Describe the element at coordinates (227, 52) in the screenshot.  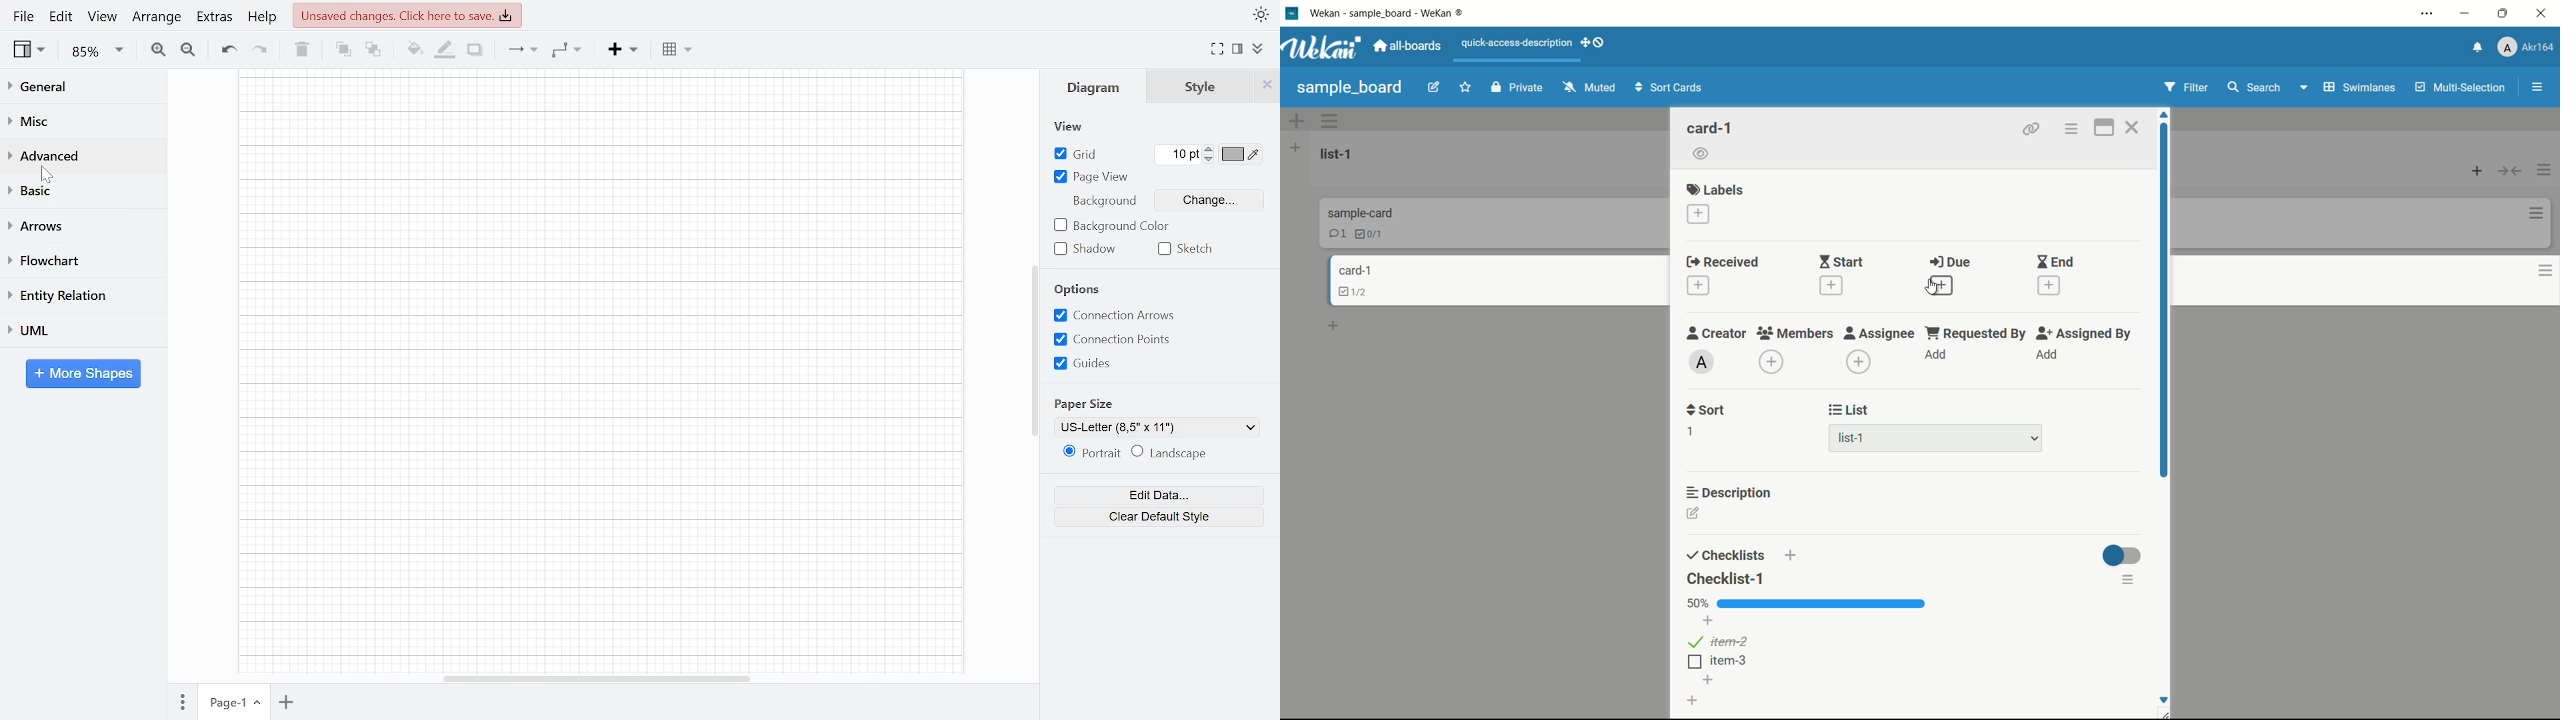
I see `Undo` at that location.